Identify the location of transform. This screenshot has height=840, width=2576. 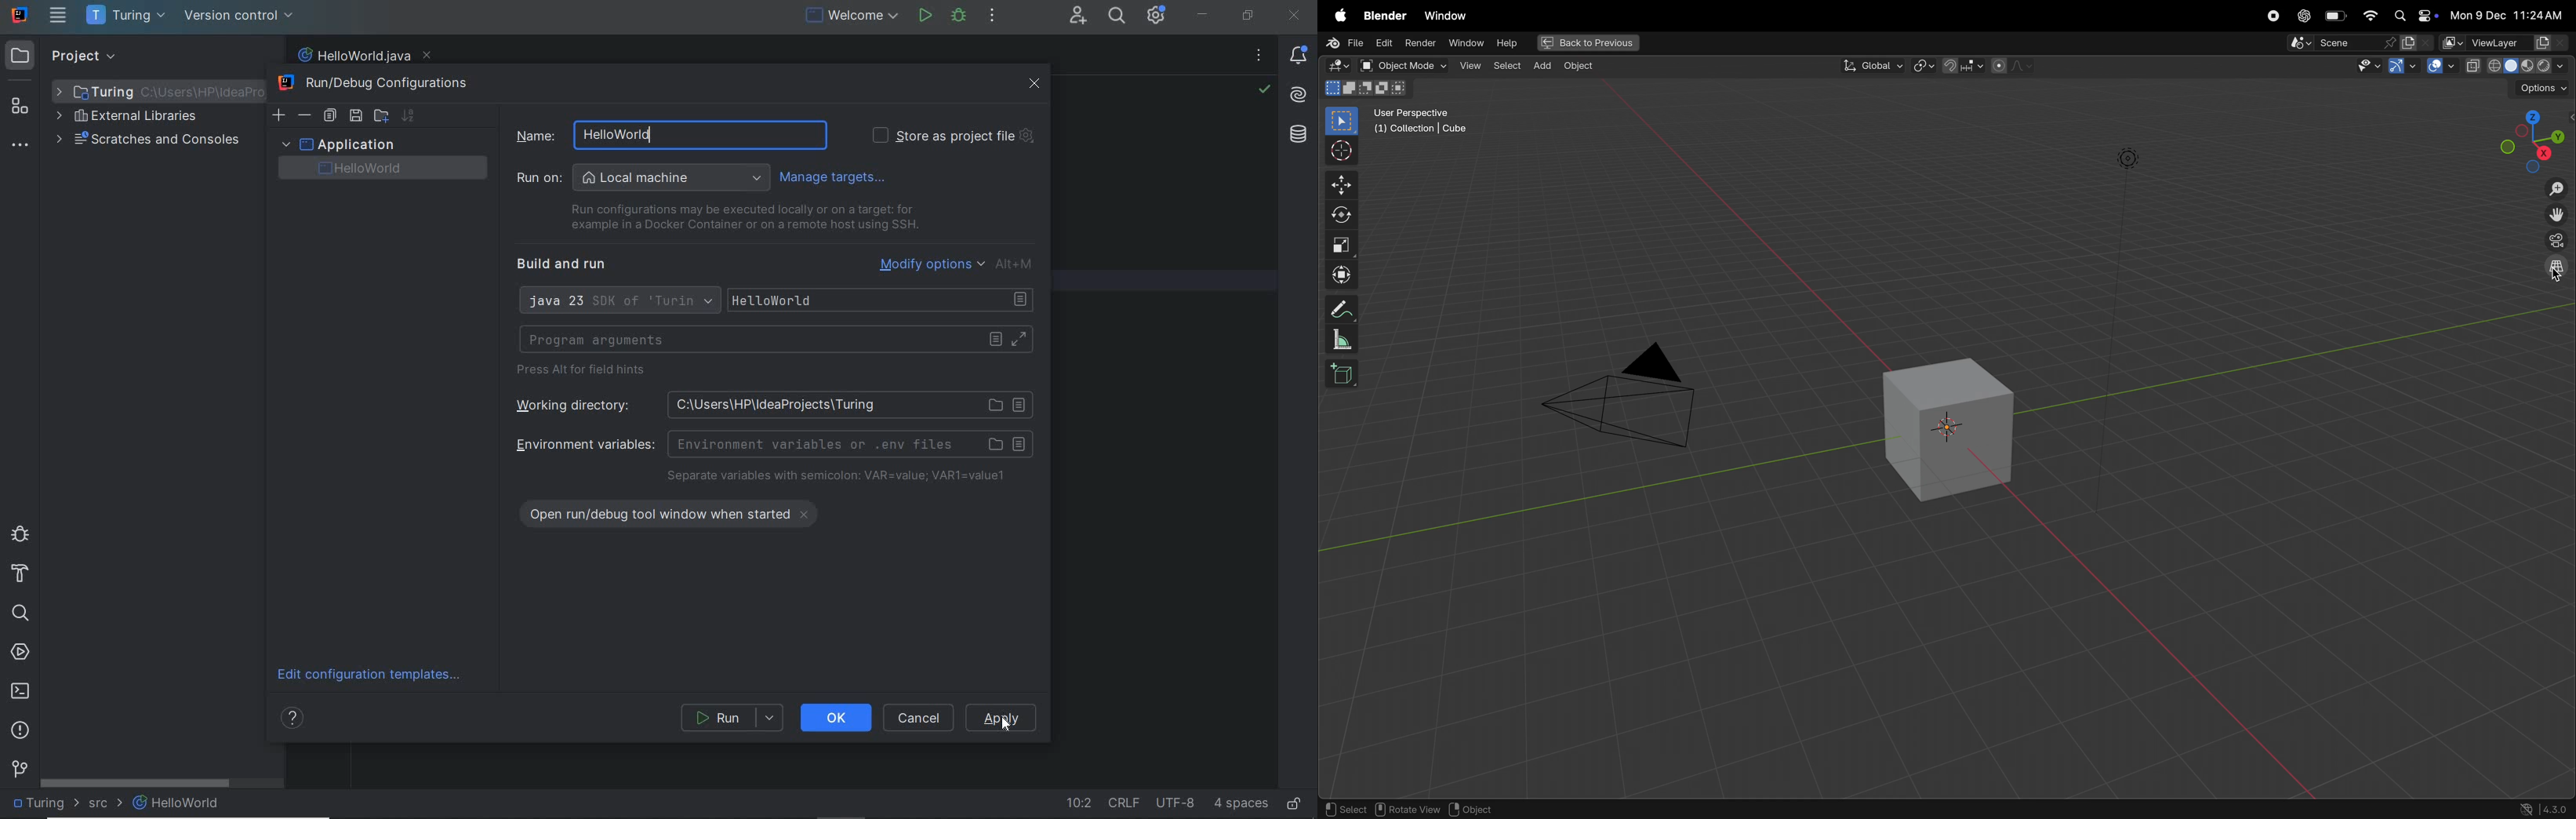
(1340, 275).